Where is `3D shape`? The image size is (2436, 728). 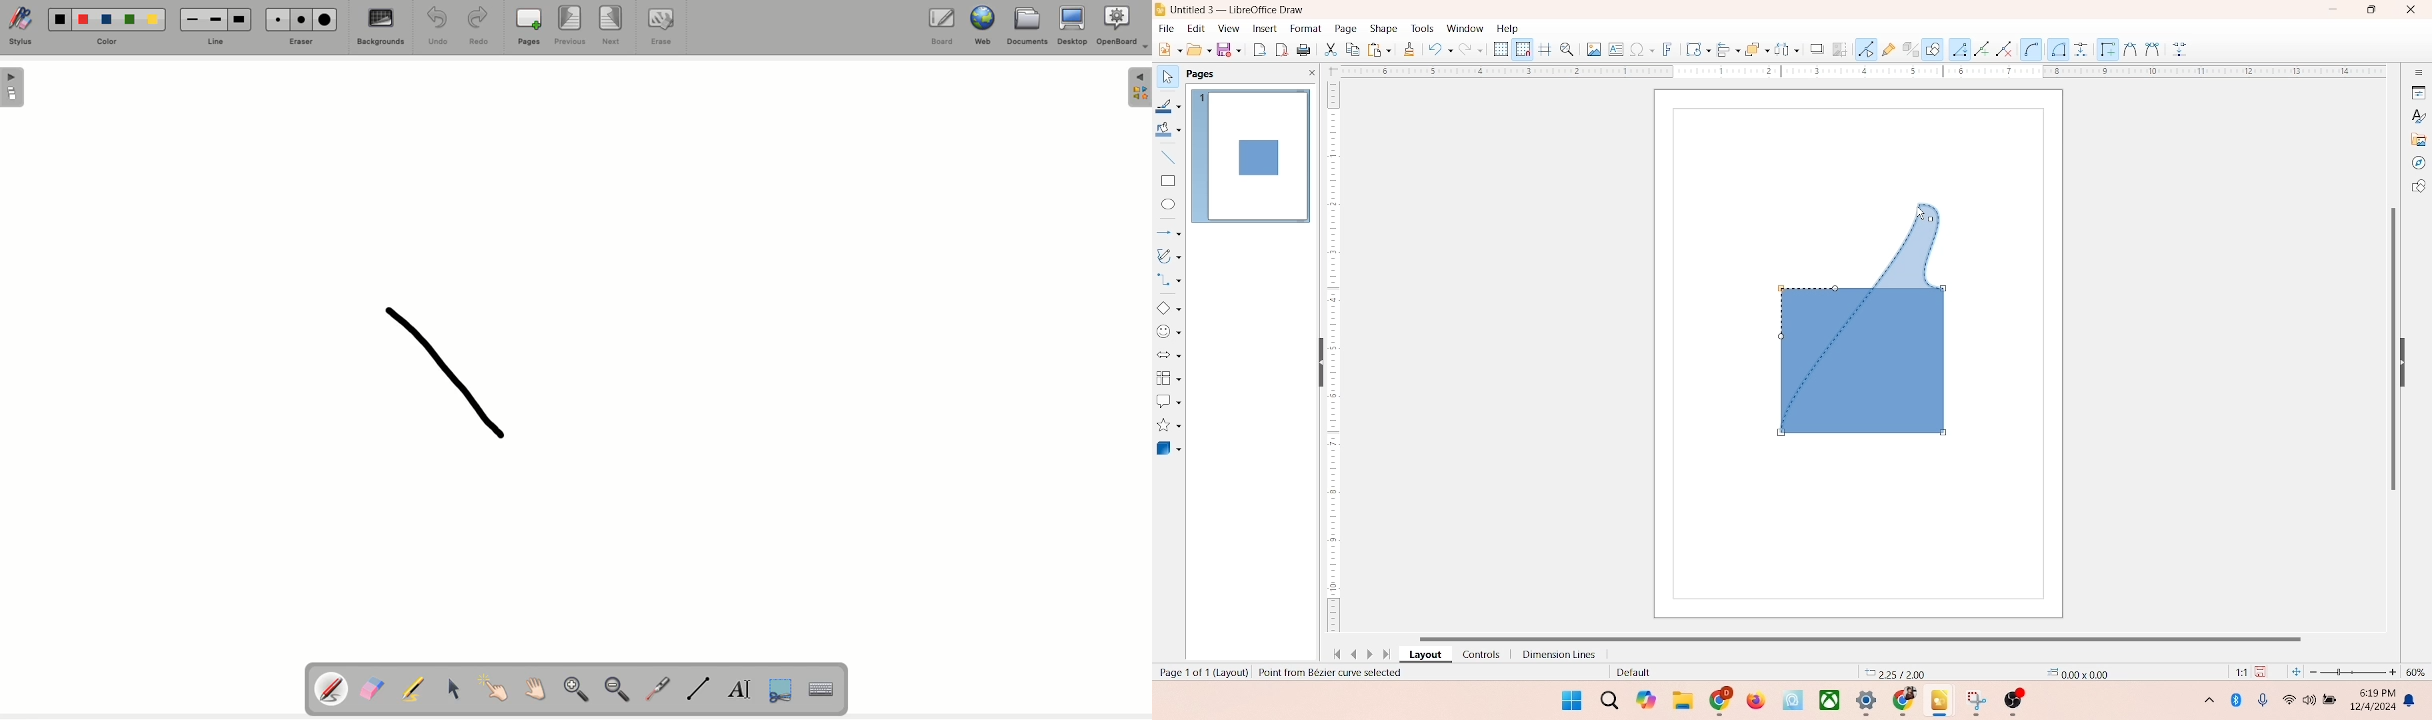 3D shape is located at coordinates (1169, 448).